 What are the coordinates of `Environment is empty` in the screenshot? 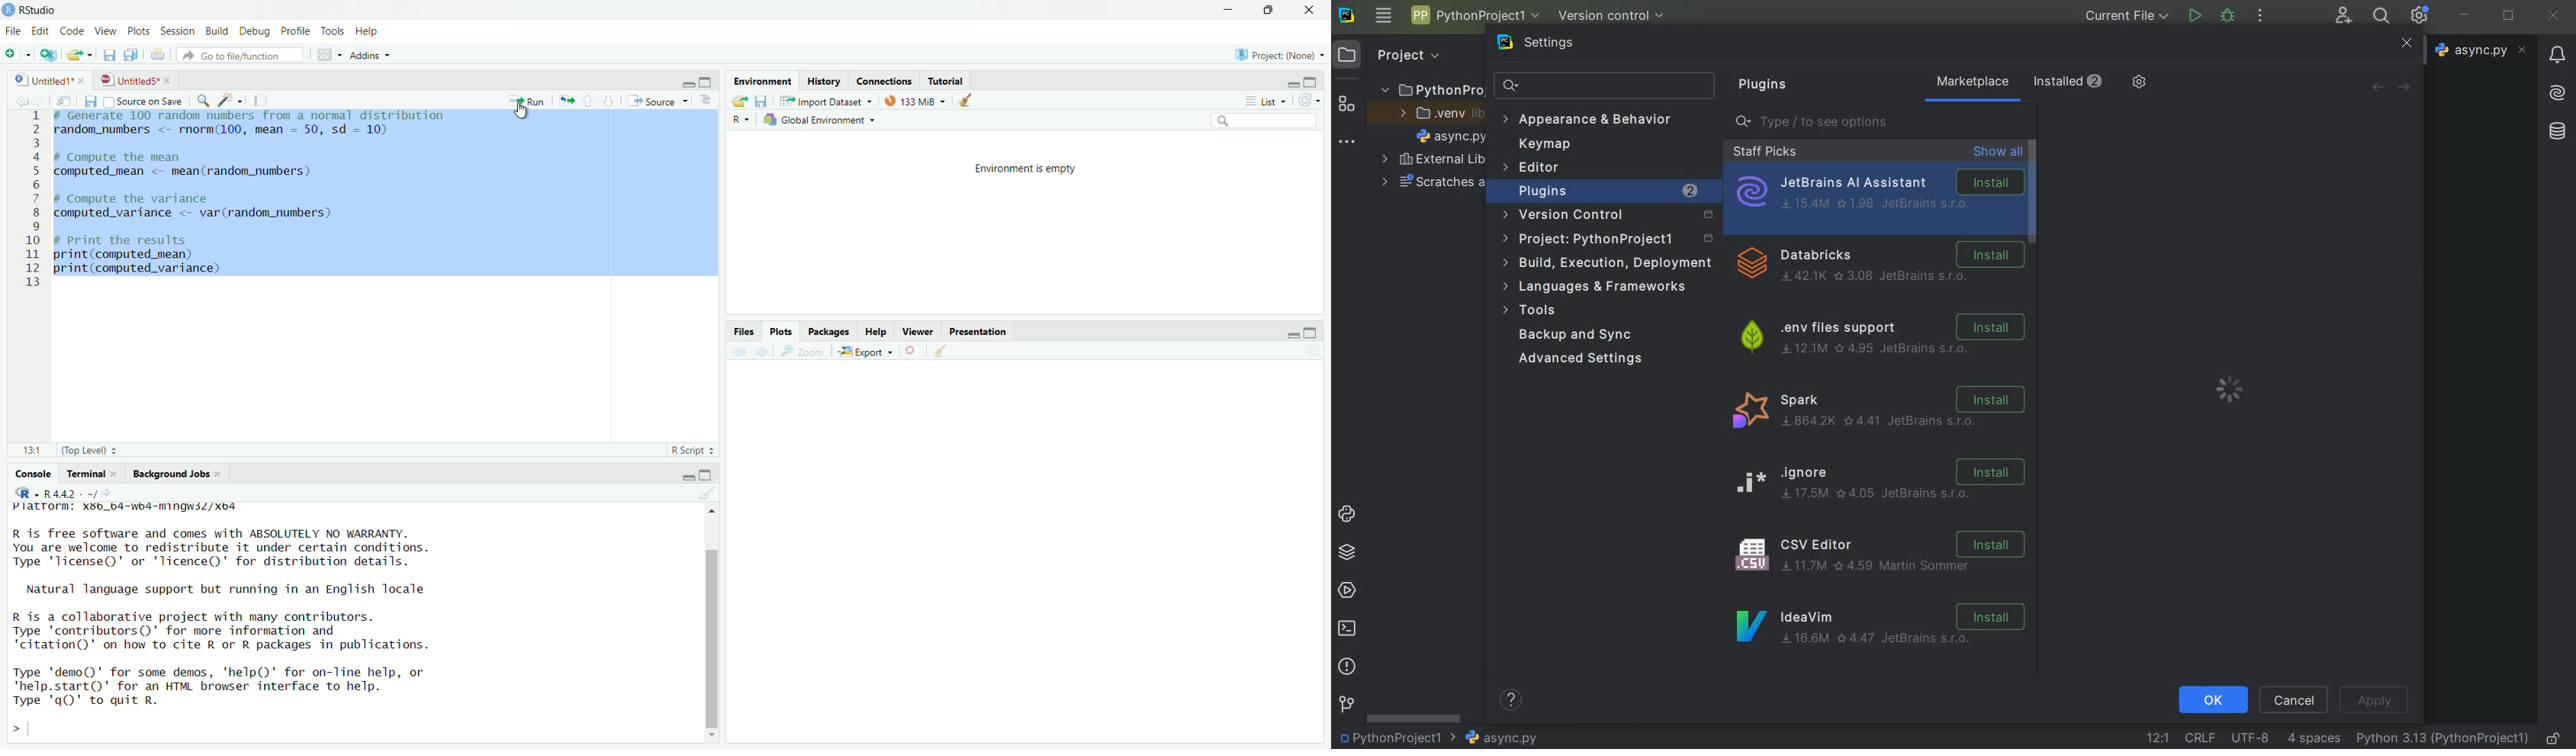 It's located at (1027, 171).